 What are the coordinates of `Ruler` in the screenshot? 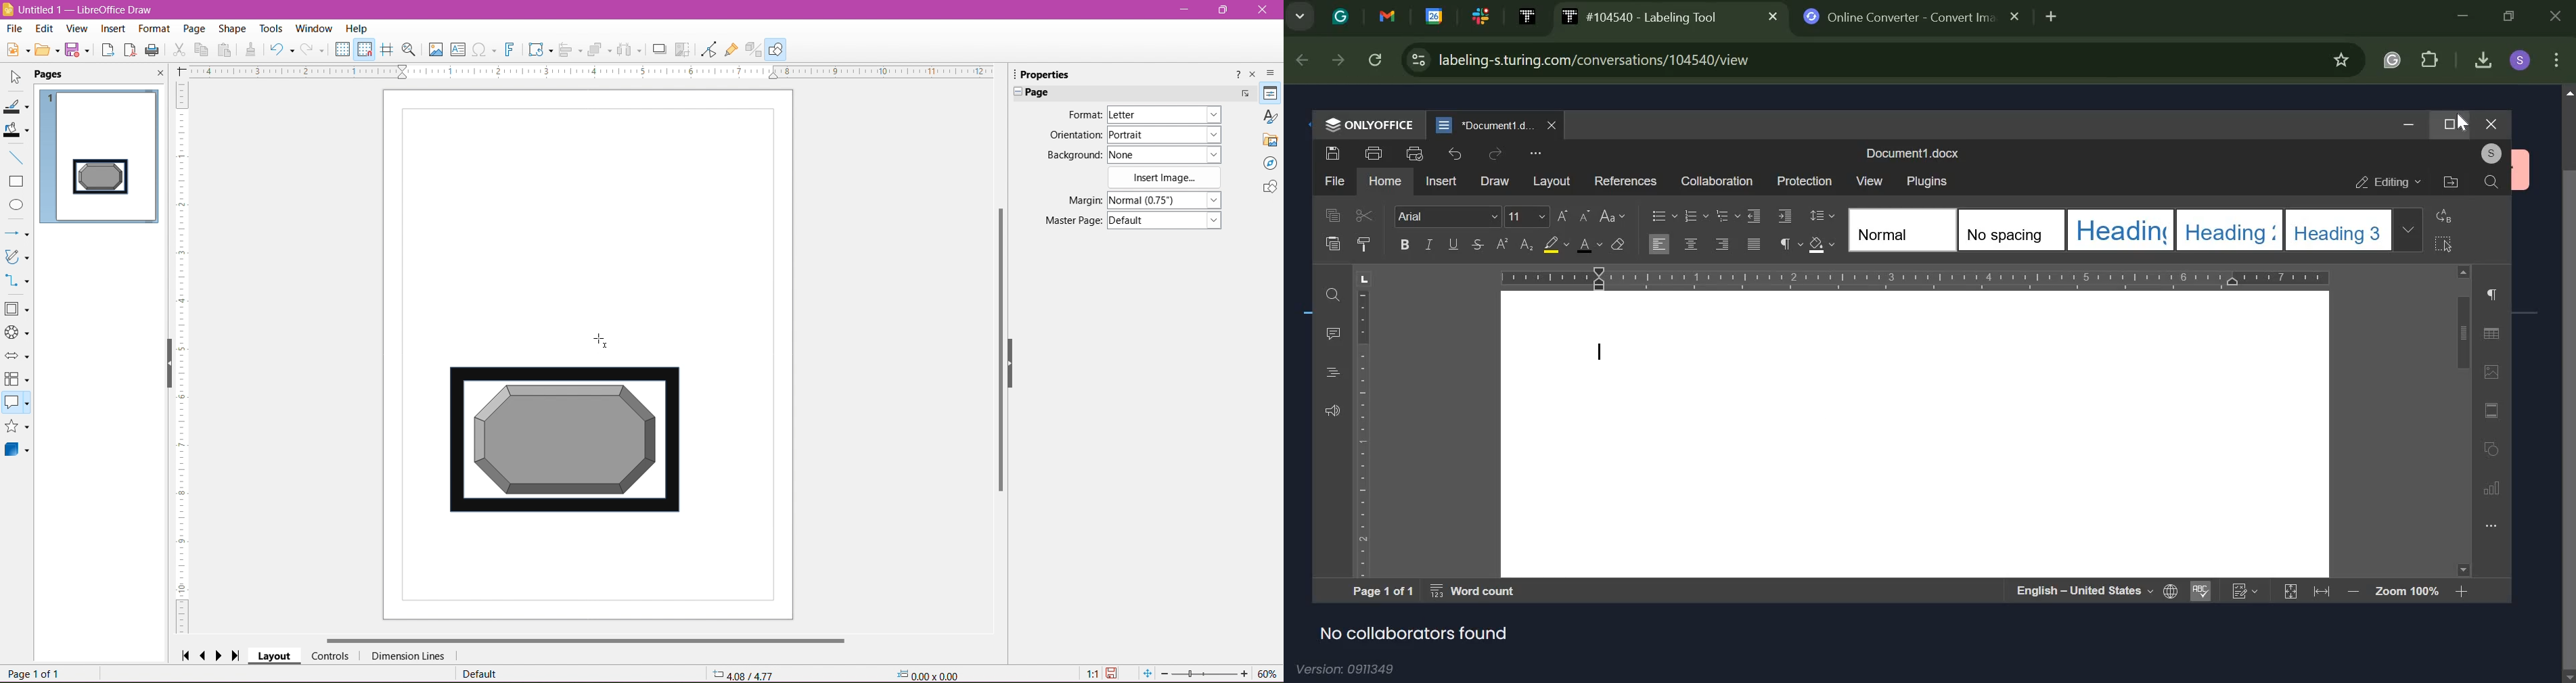 It's located at (185, 358).